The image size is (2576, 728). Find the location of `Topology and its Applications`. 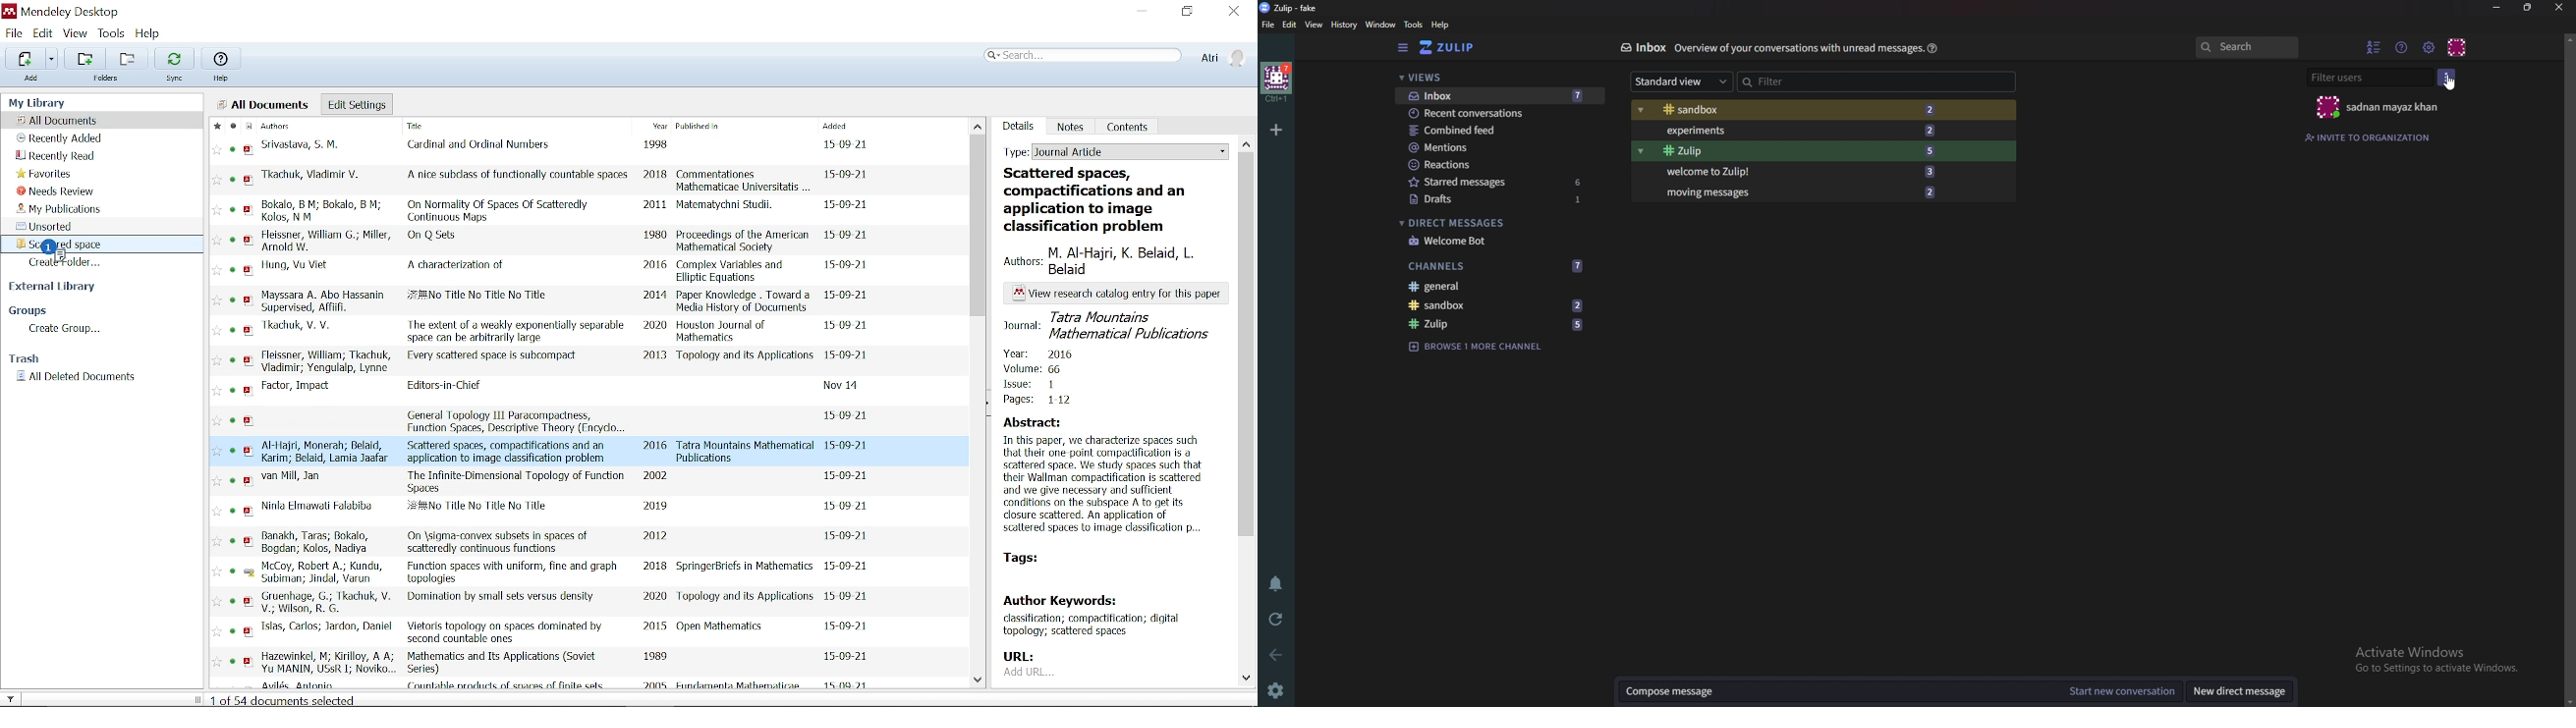

Topology and its Applications is located at coordinates (746, 596).